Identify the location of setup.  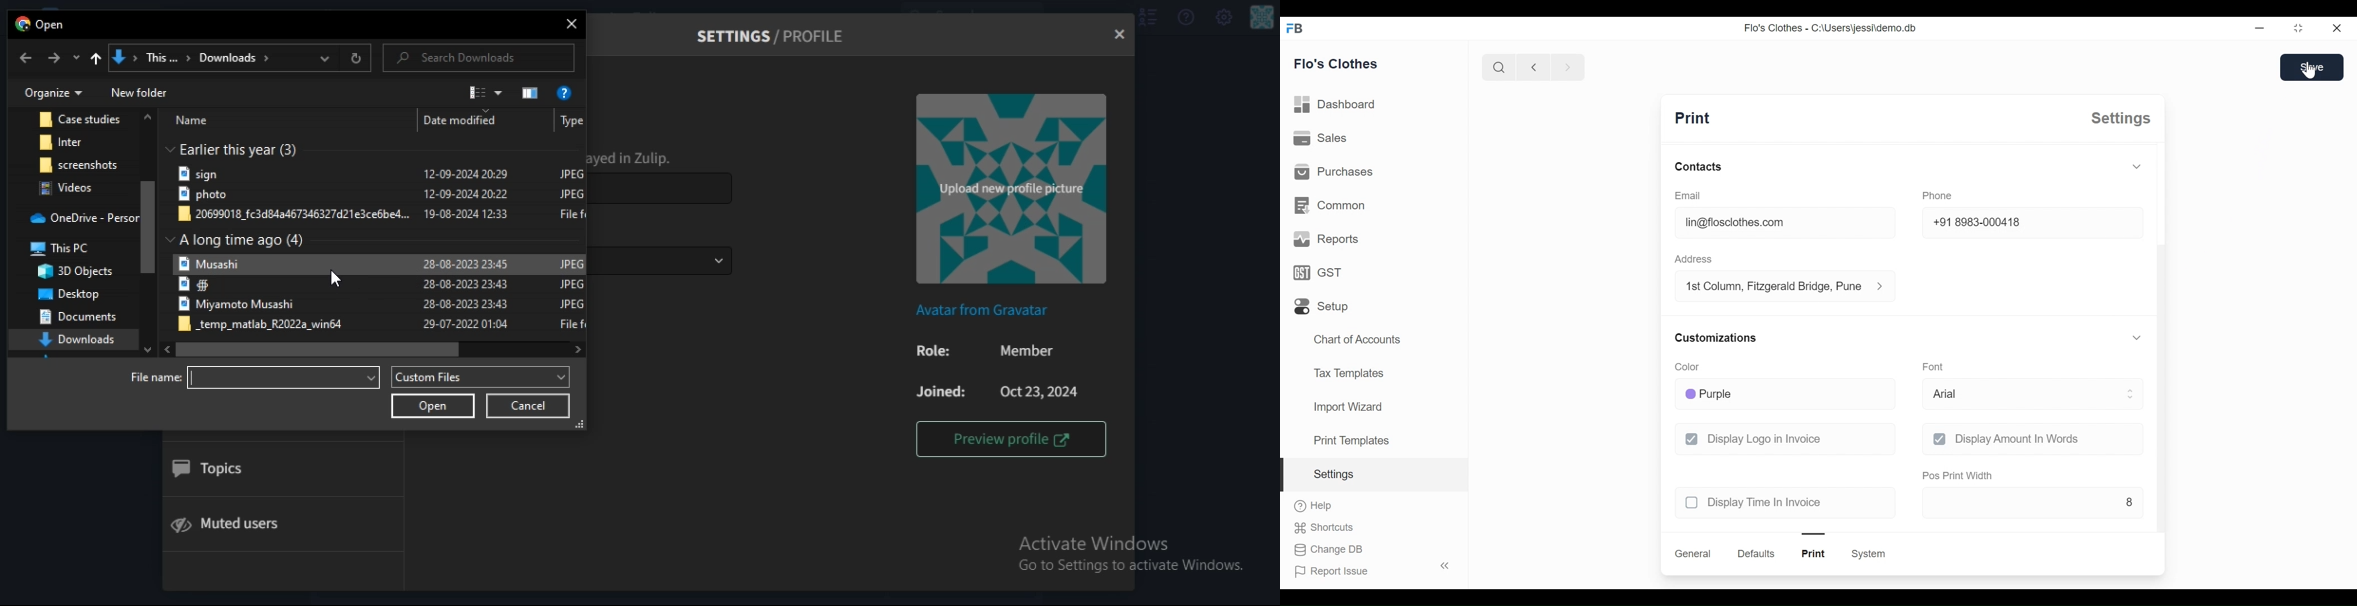
(1322, 307).